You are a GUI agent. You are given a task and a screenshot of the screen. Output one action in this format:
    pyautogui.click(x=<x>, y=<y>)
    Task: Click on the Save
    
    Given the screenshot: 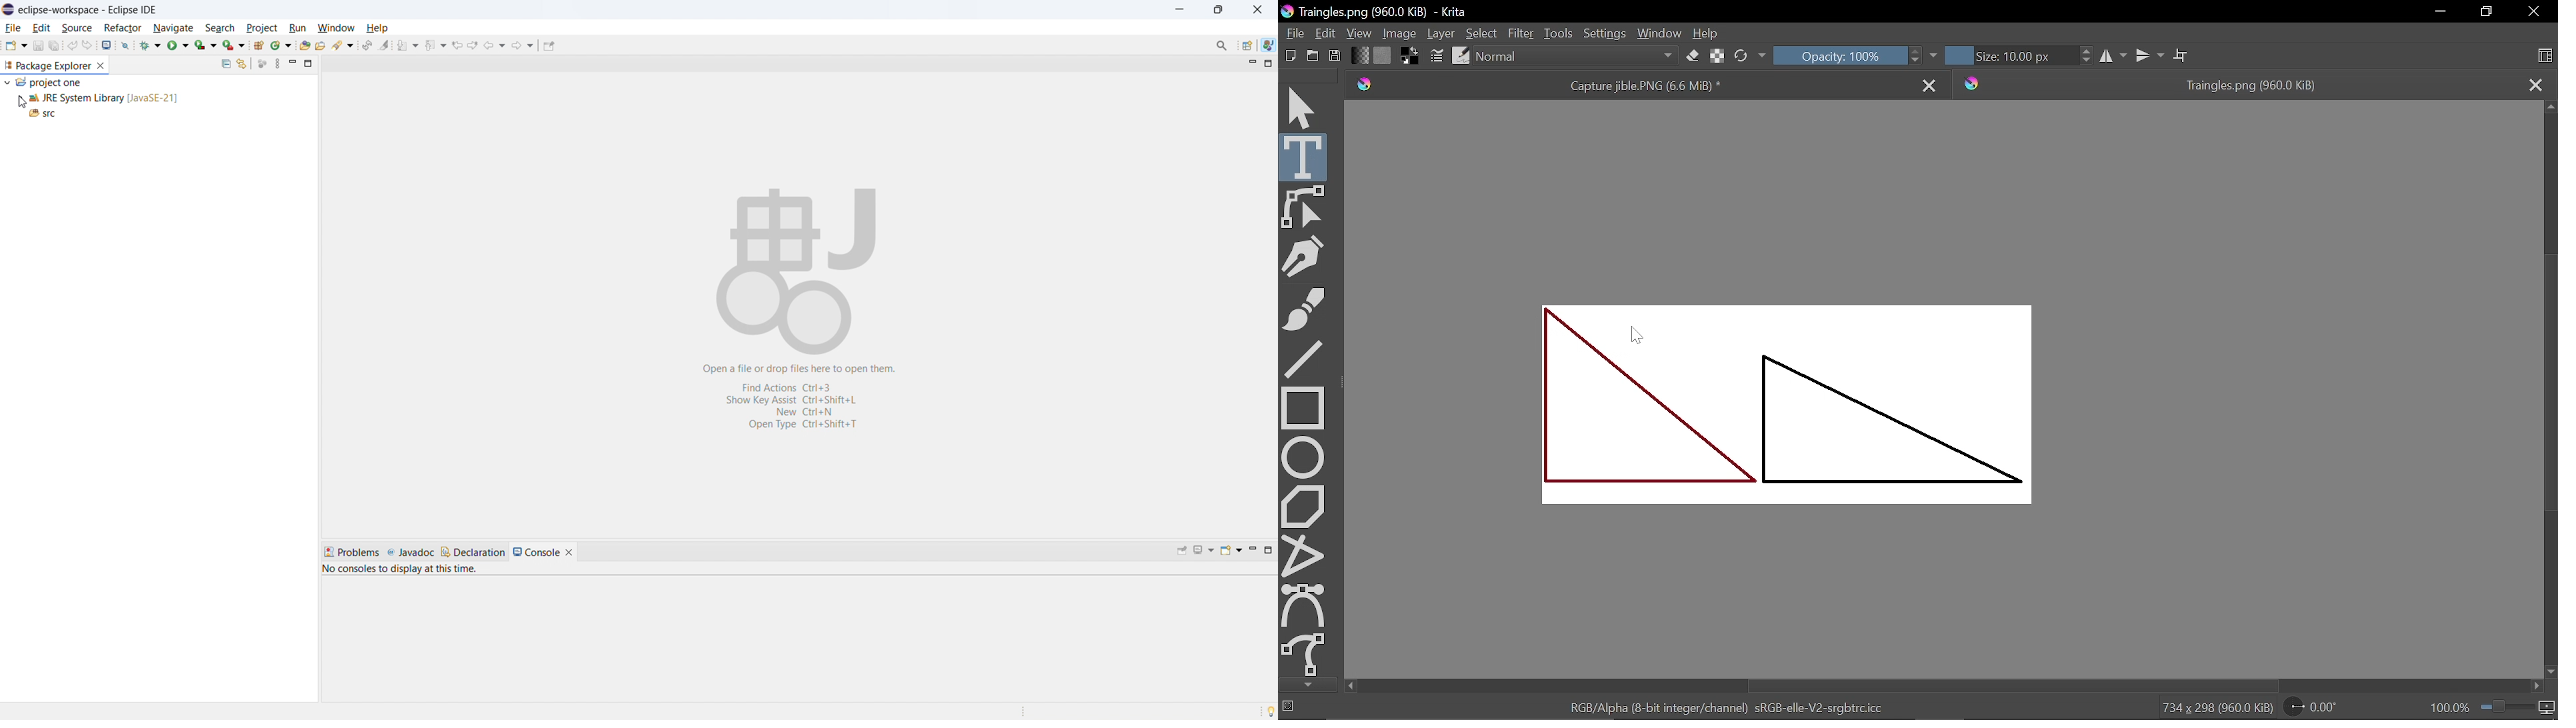 What is the action you would take?
    pyautogui.click(x=1335, y=57)
    